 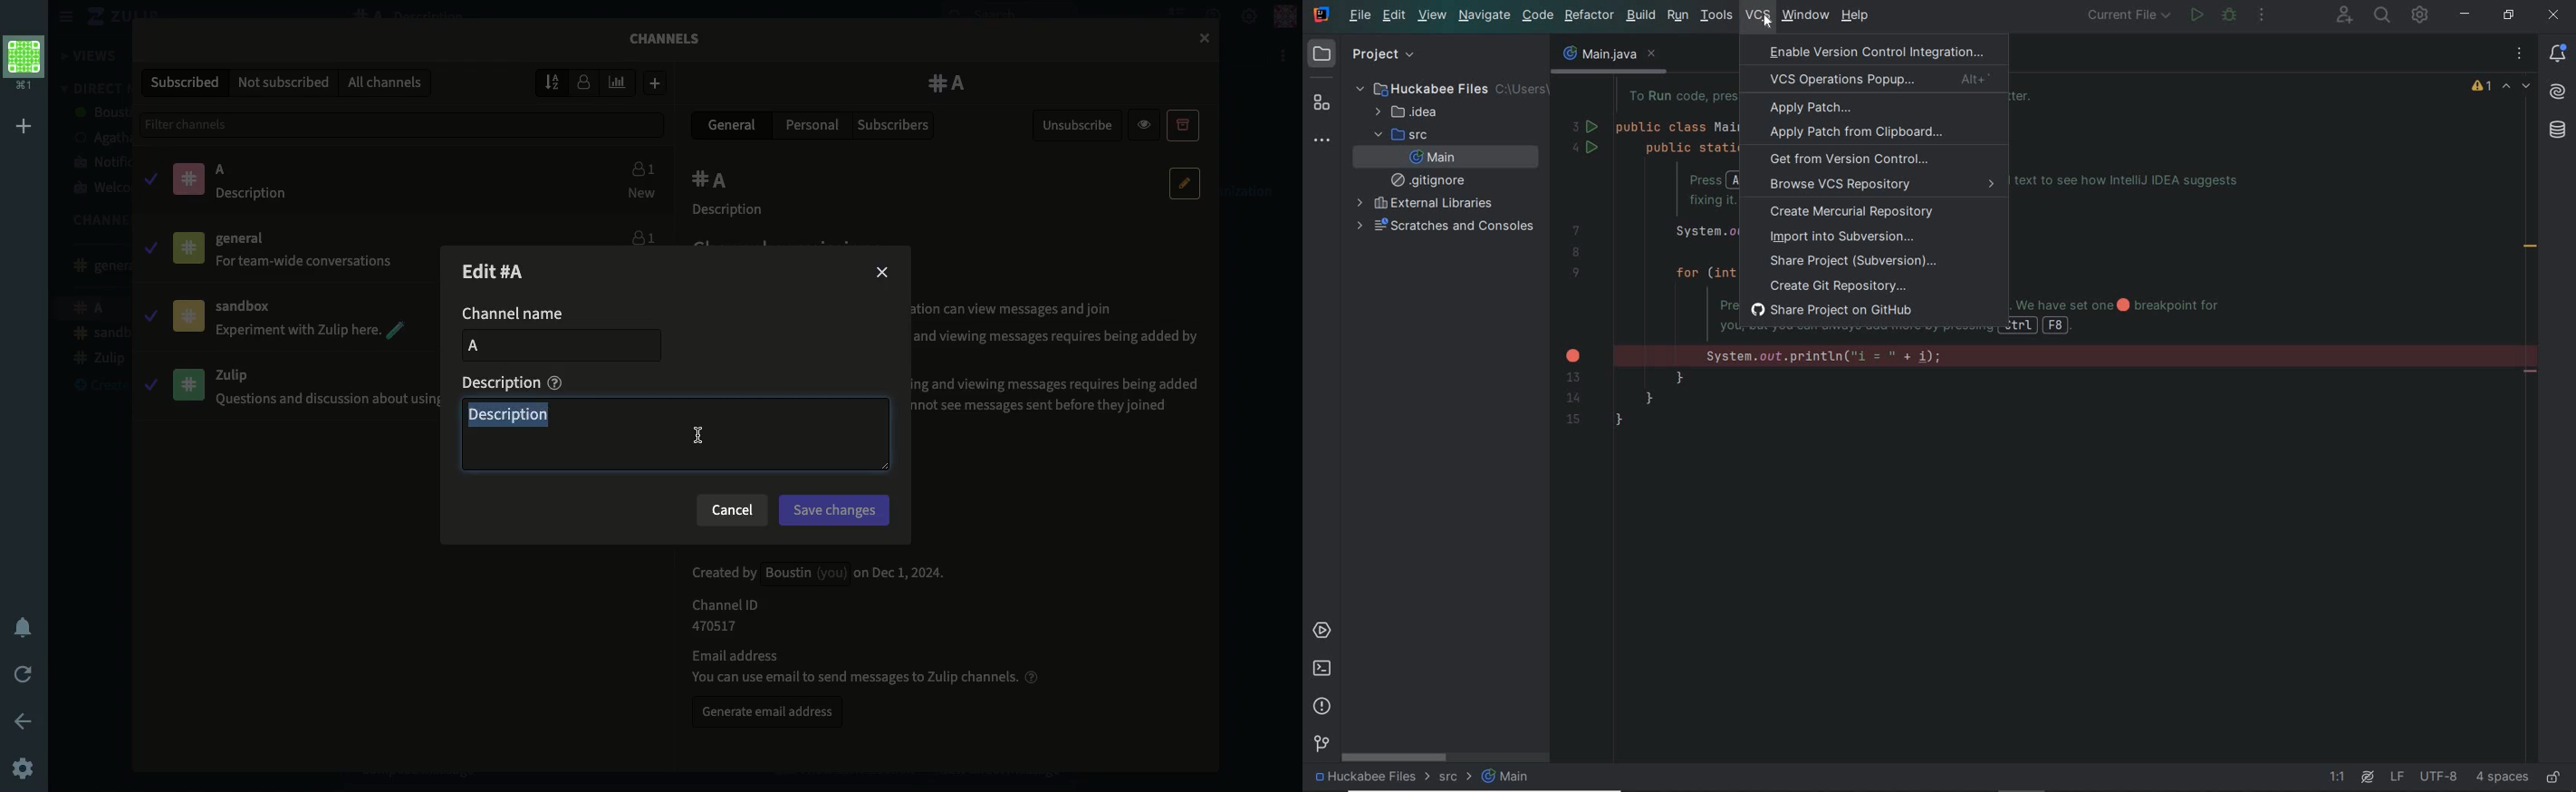 I want to click on Cancel, so click(x=732, y=512).